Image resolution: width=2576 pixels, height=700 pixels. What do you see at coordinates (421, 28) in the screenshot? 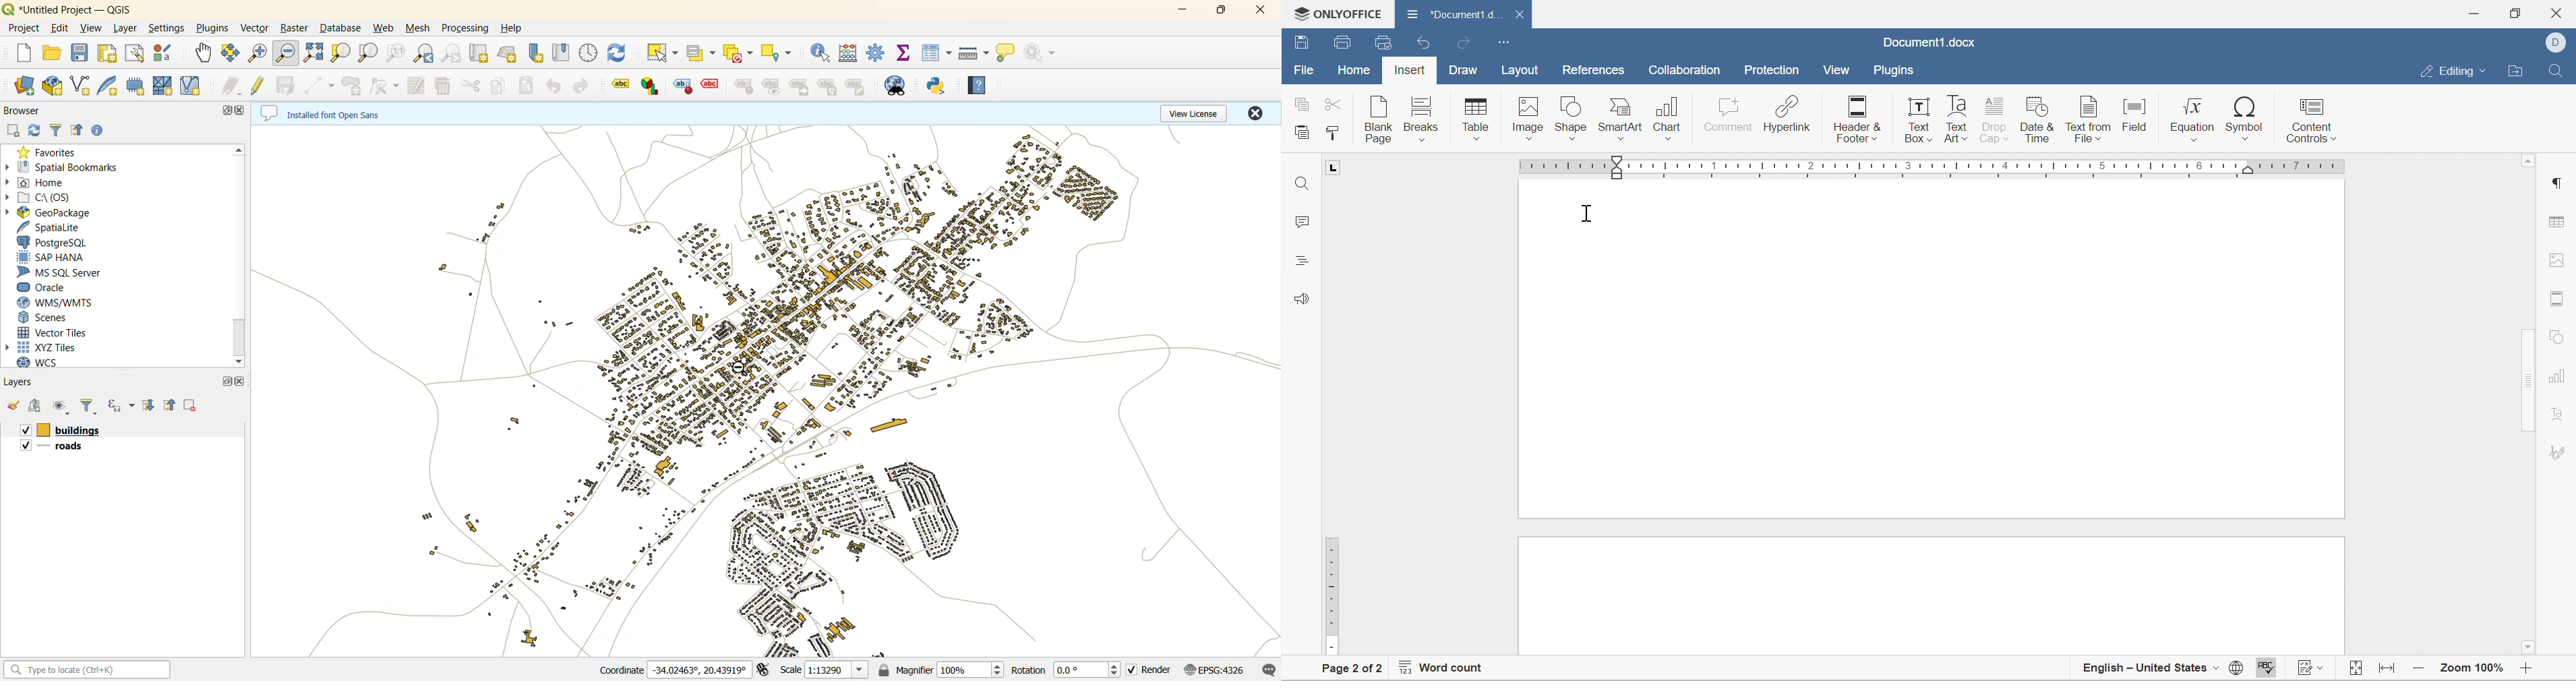
I see `mesh` at bounding box center [421, 28].